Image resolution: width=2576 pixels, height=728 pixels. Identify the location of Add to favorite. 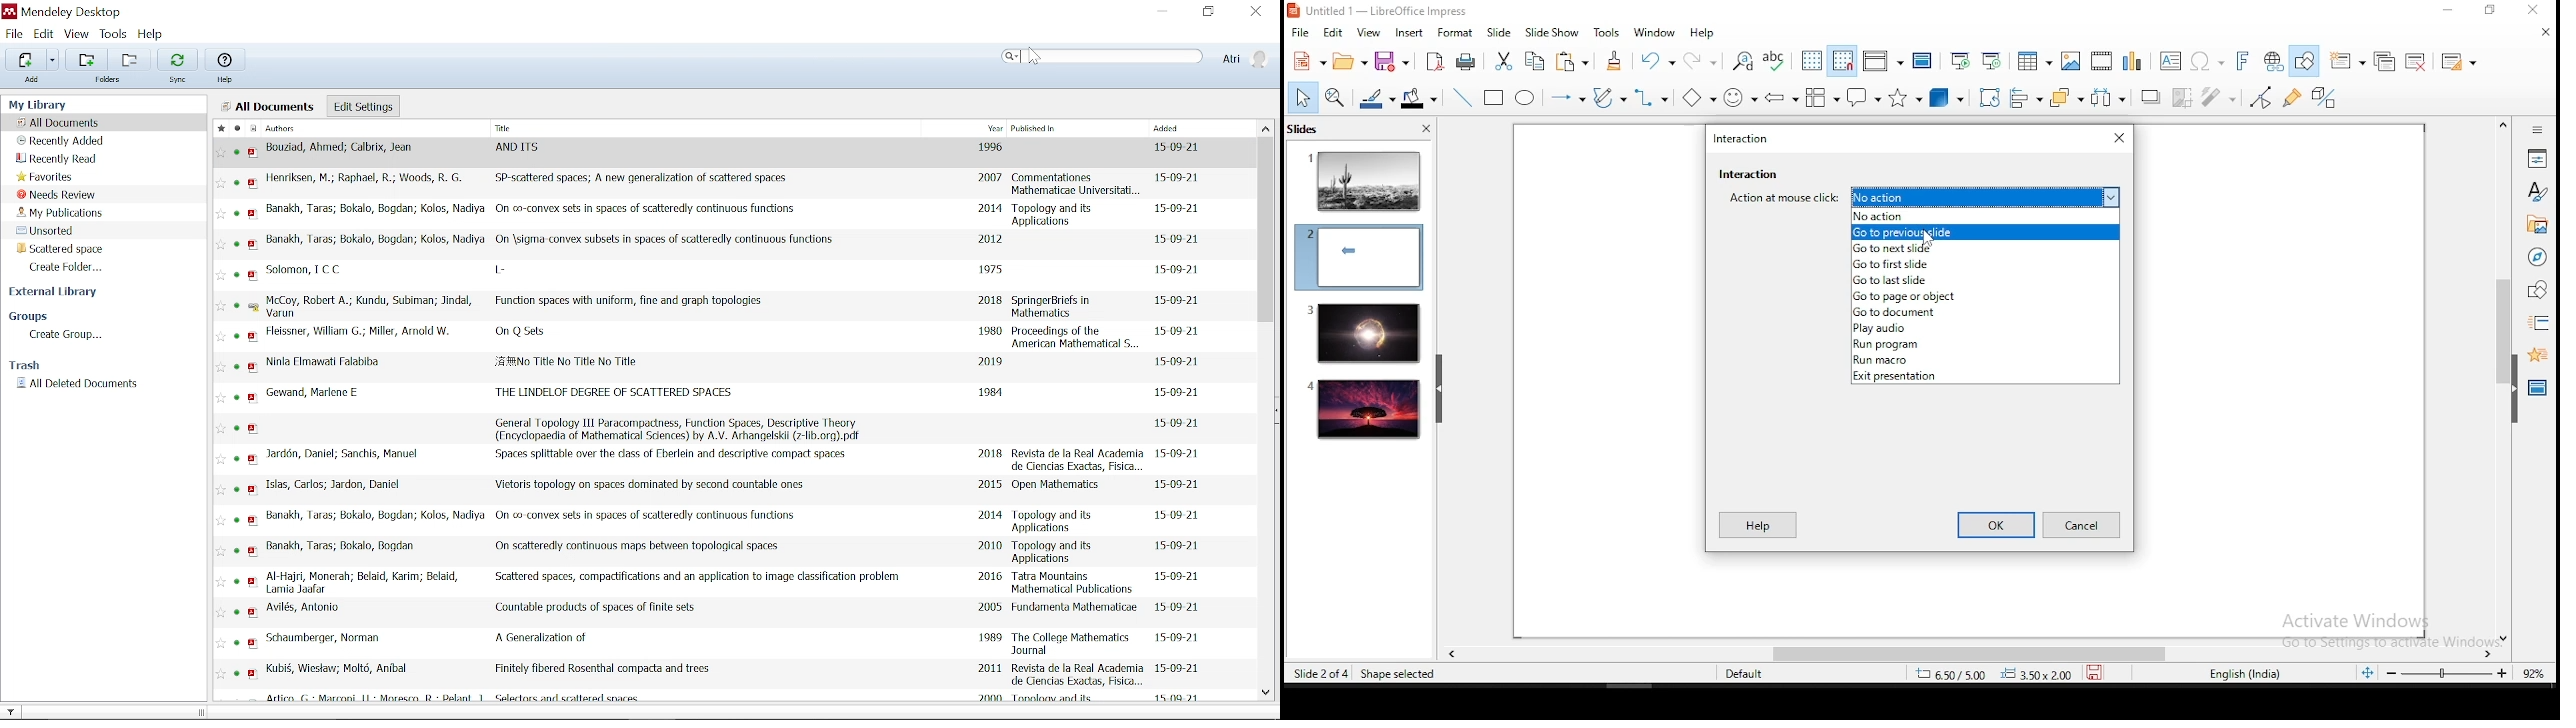
(221, 398).